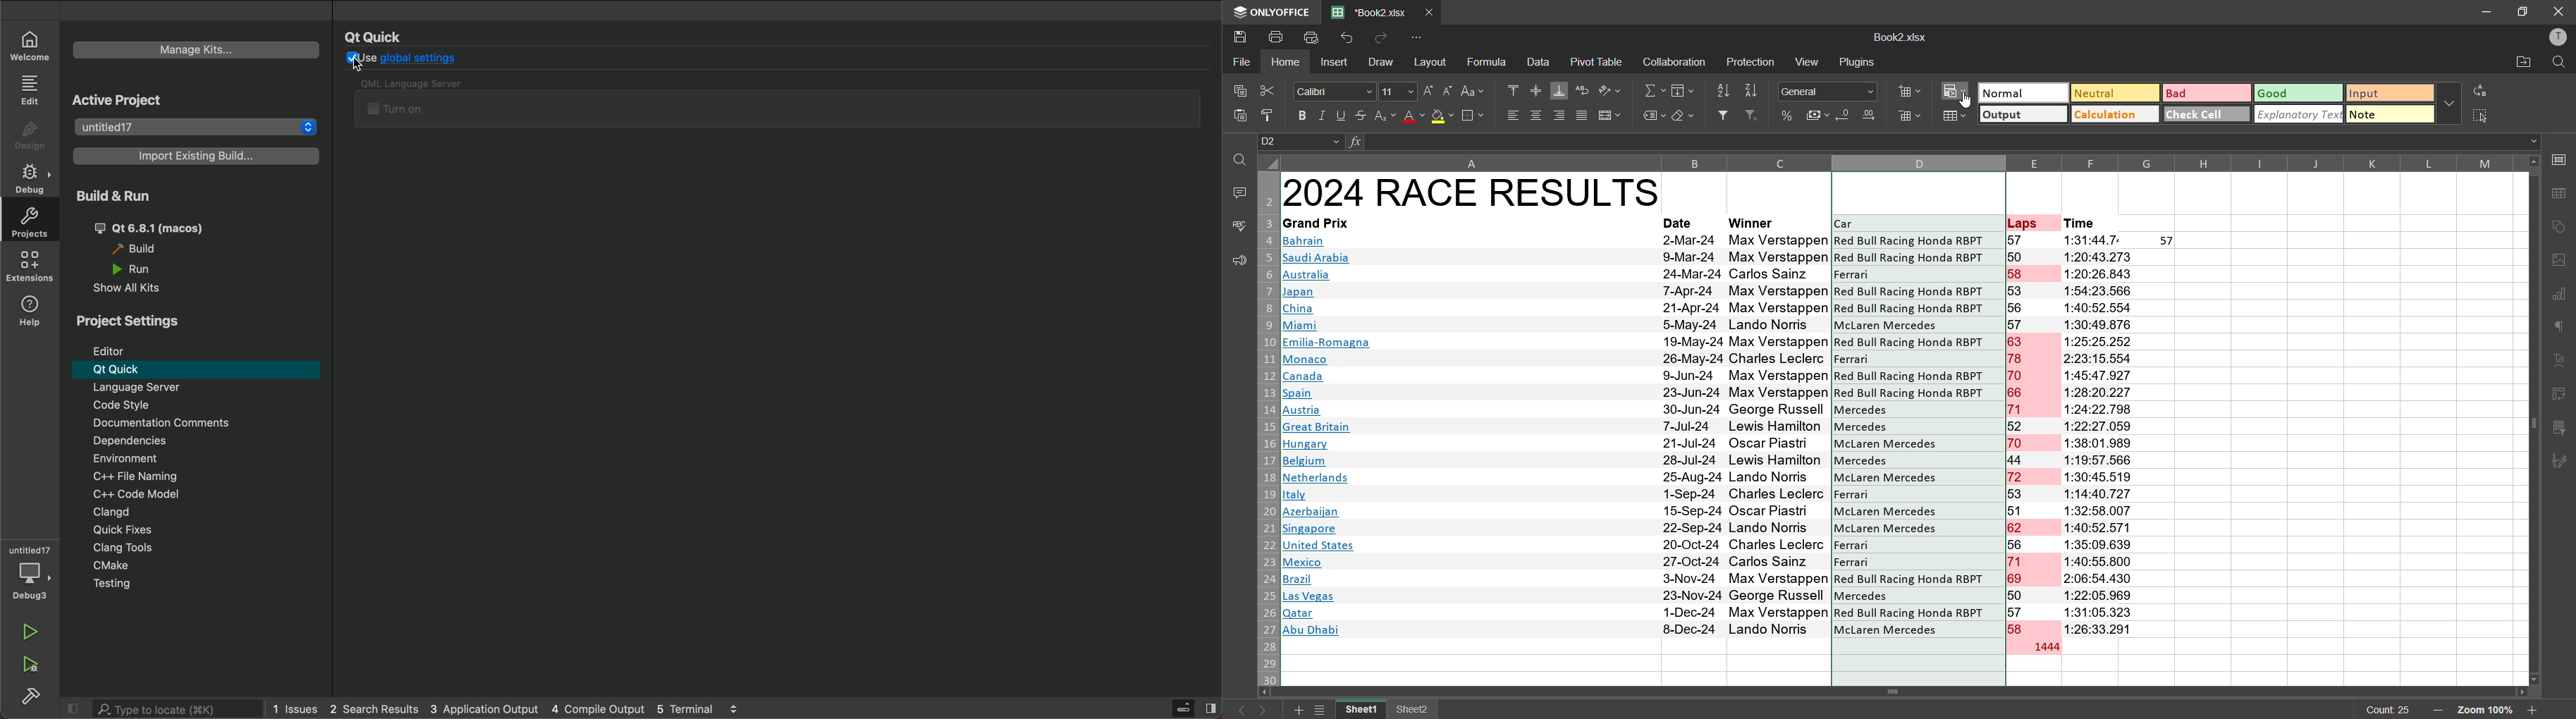 The height and width of the screenshot is (728, 2576). I want to click on Racer’s name, so click(1779, 436).